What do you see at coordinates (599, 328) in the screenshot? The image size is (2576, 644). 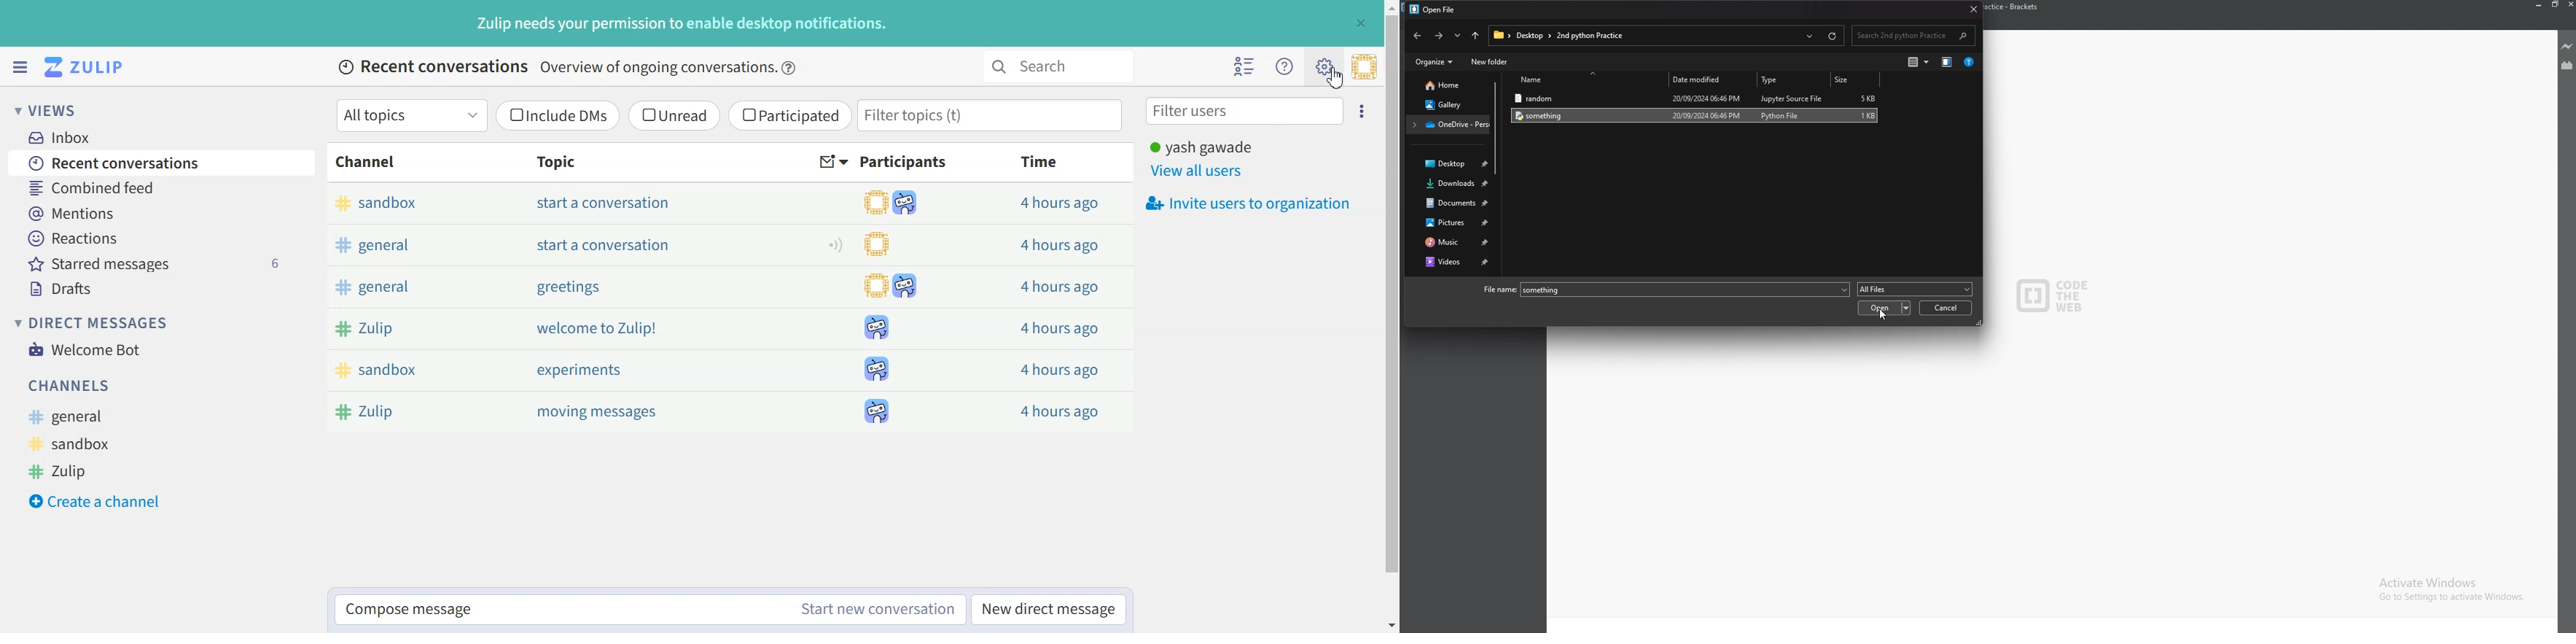 I see `Welcome to zulip` at bounding box center [599, 328].